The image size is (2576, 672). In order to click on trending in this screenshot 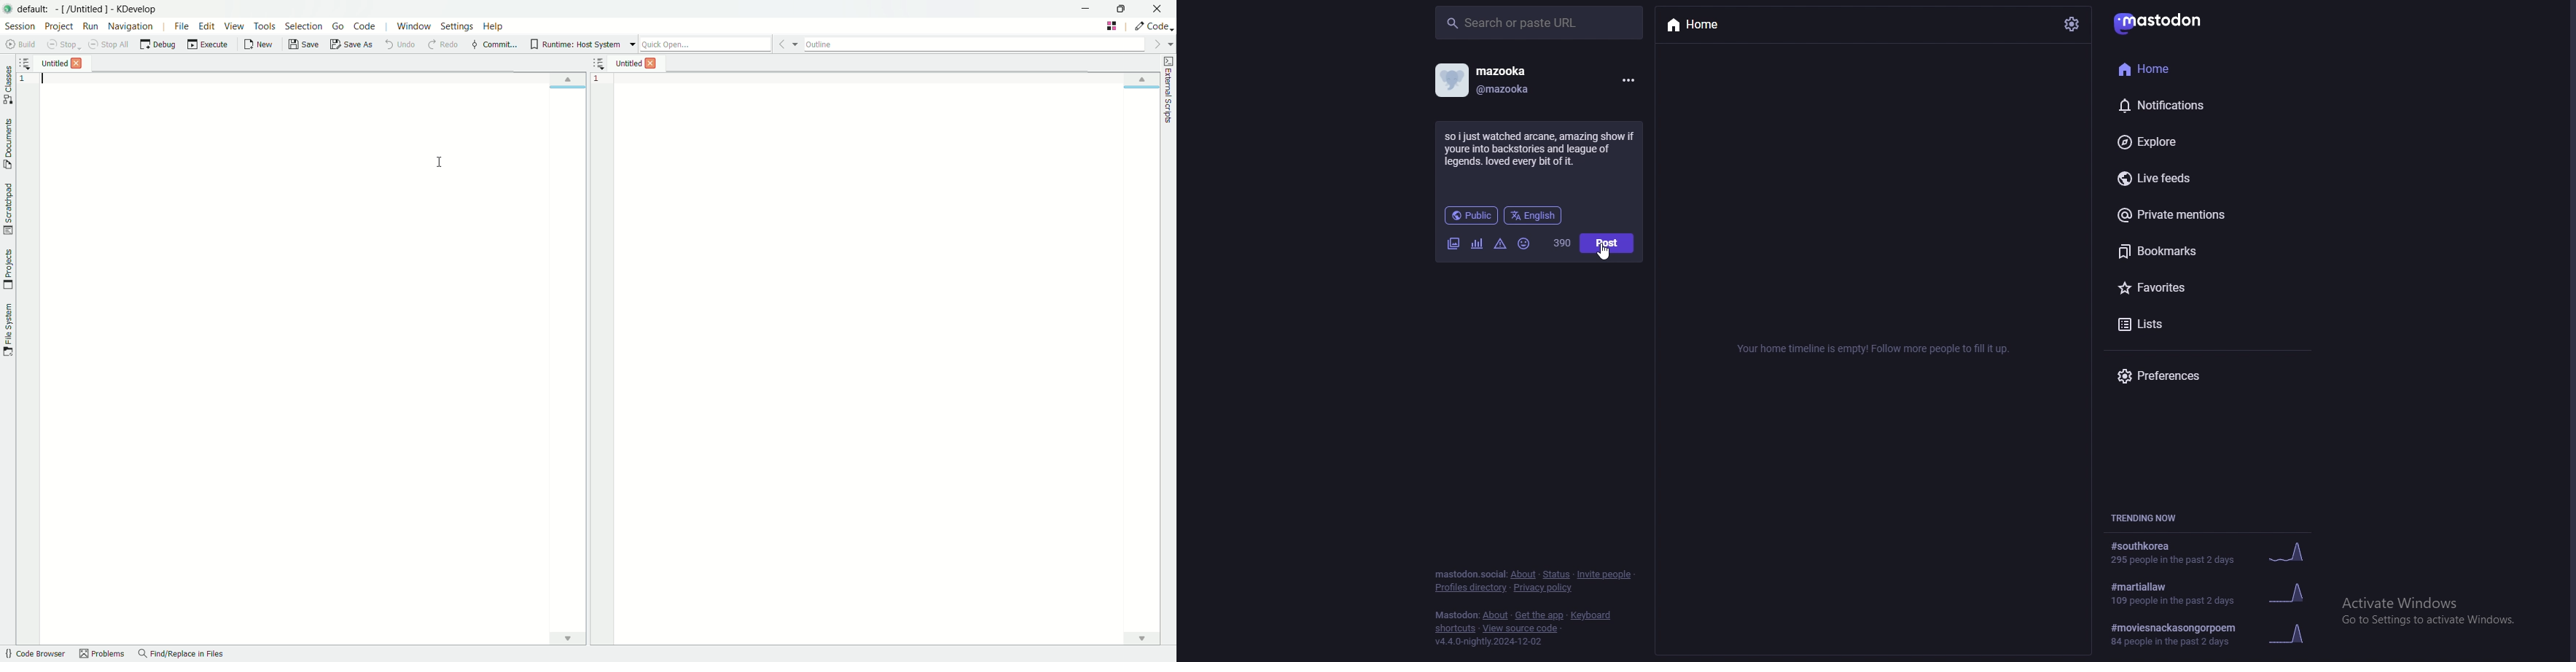, I will do `click(2214, 593)`.